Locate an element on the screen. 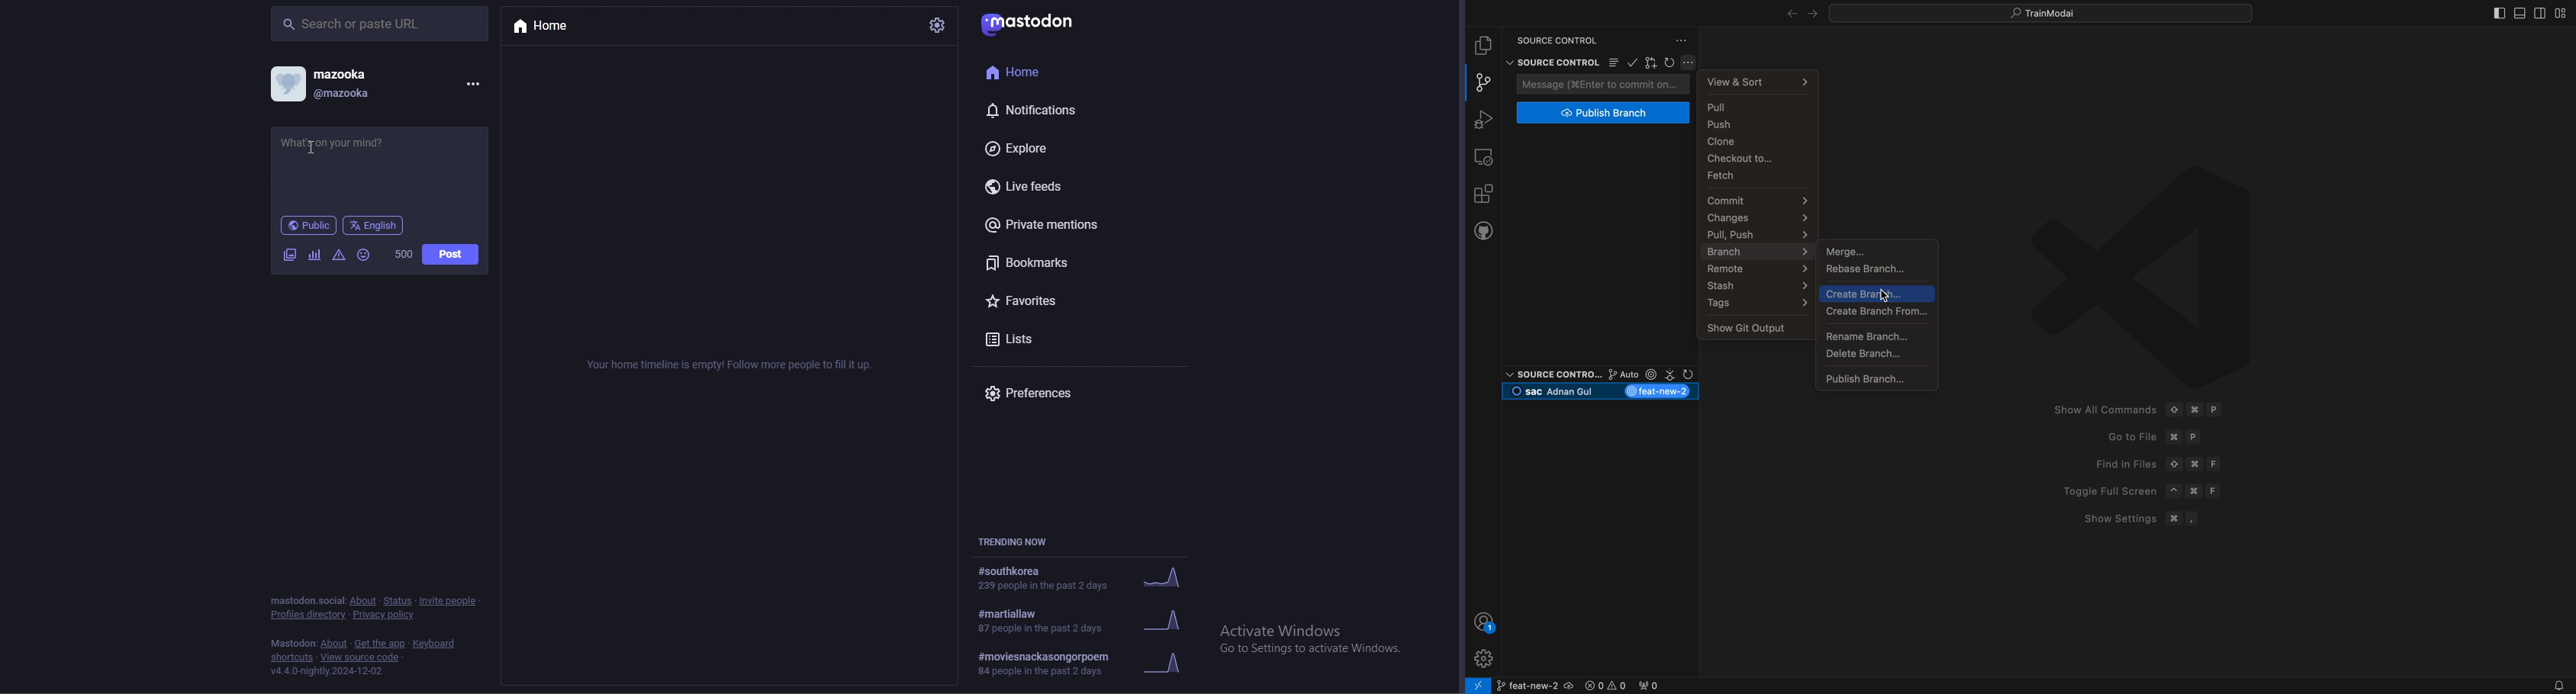  language is located at coordinates (373, 225).